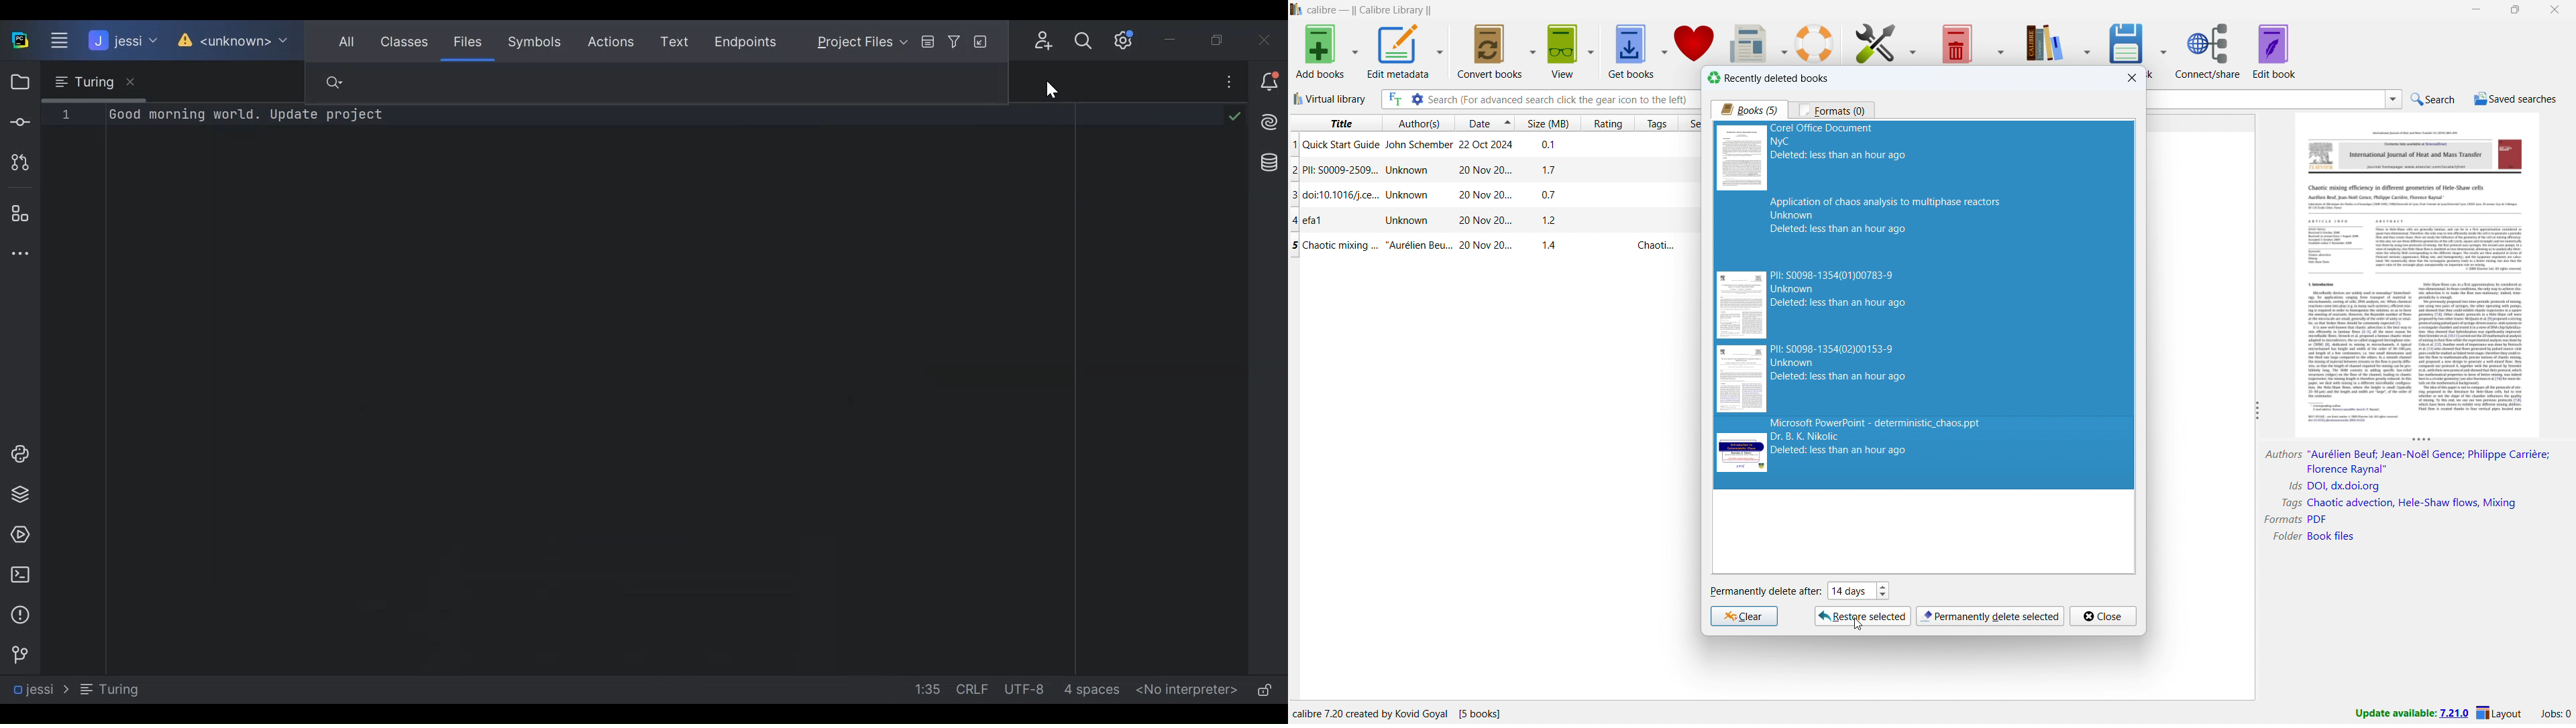 This screenshot has width=2576, height=728. I want to click on All, so click(345, 42).